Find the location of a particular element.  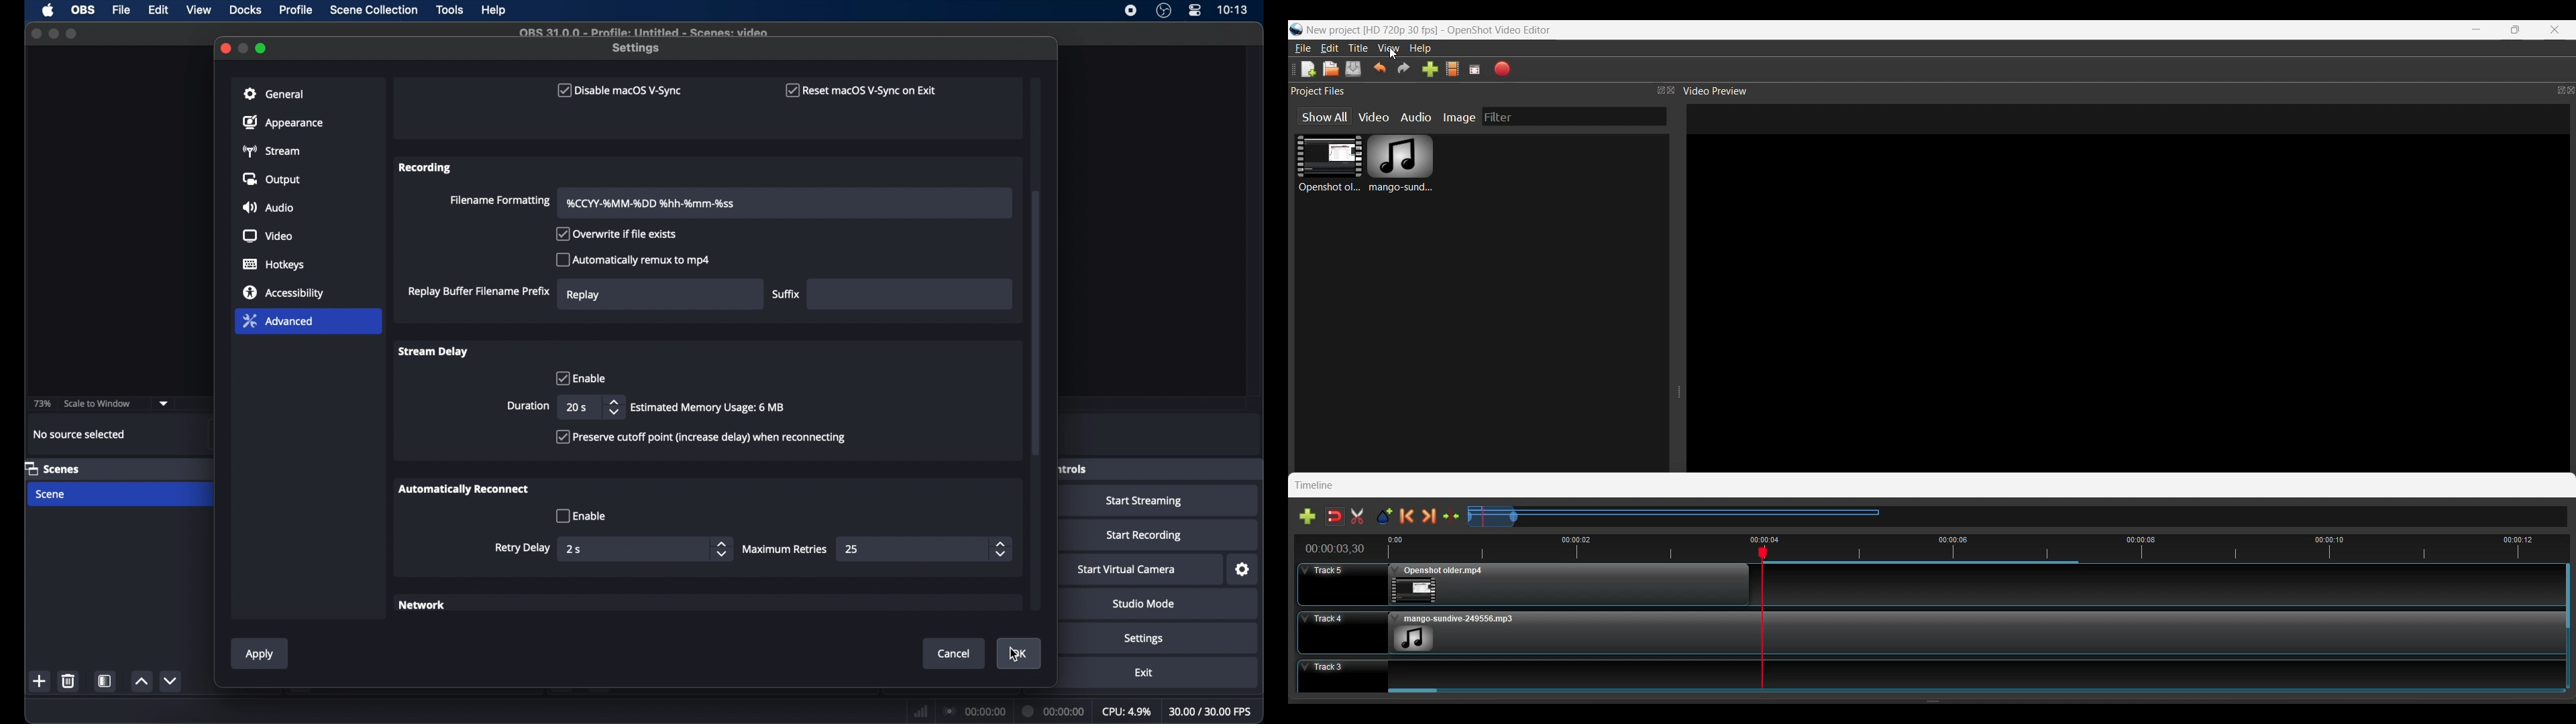

recording is located at coordinates (426, 168).